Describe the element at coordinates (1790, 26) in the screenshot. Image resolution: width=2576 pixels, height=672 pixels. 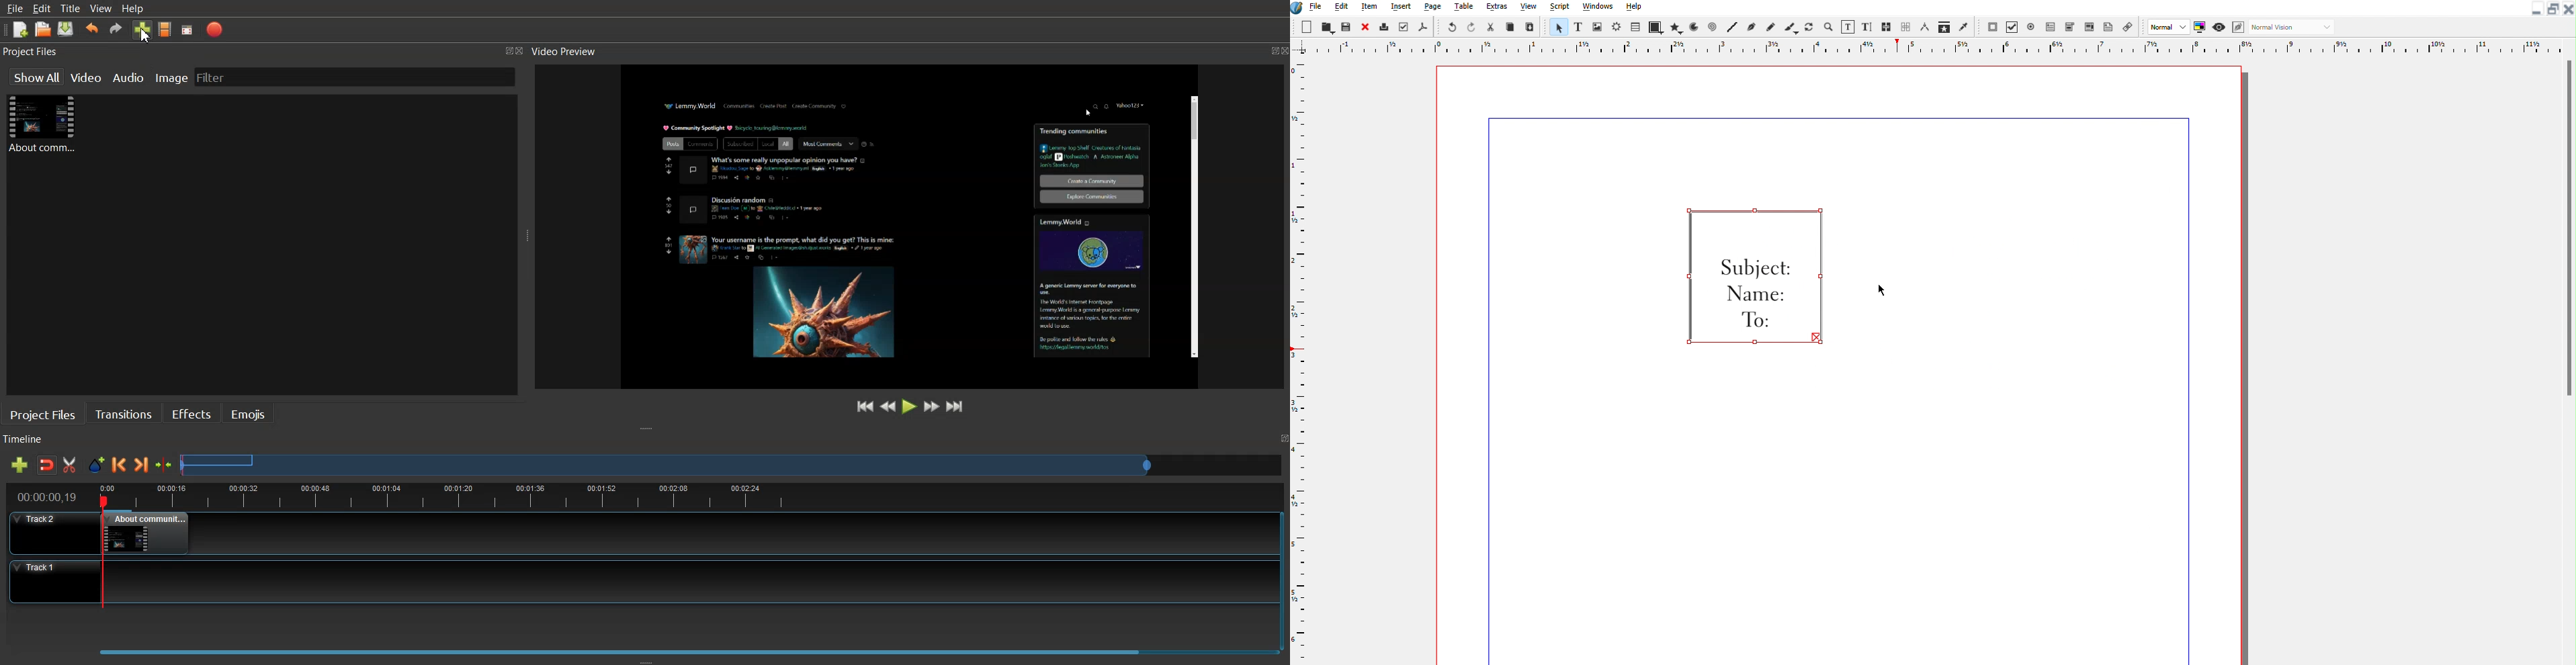
I see `Brush Line` at that location.